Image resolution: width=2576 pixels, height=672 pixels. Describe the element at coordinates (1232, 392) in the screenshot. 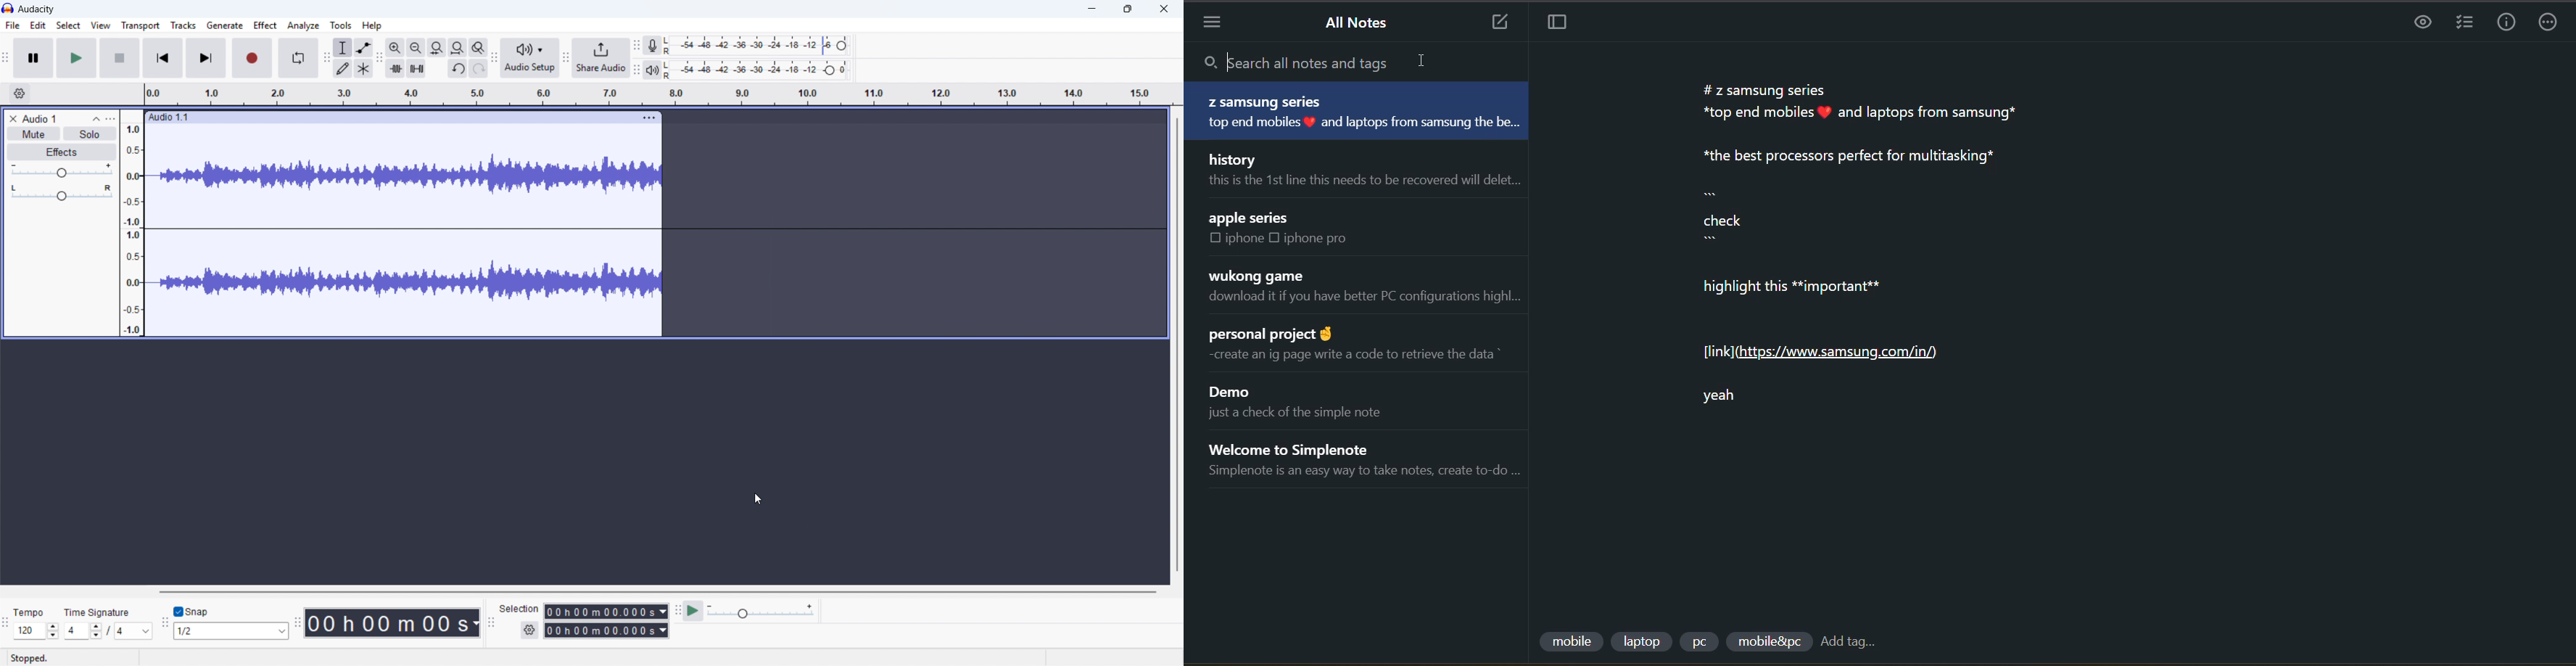

I see `Demo` at that location.